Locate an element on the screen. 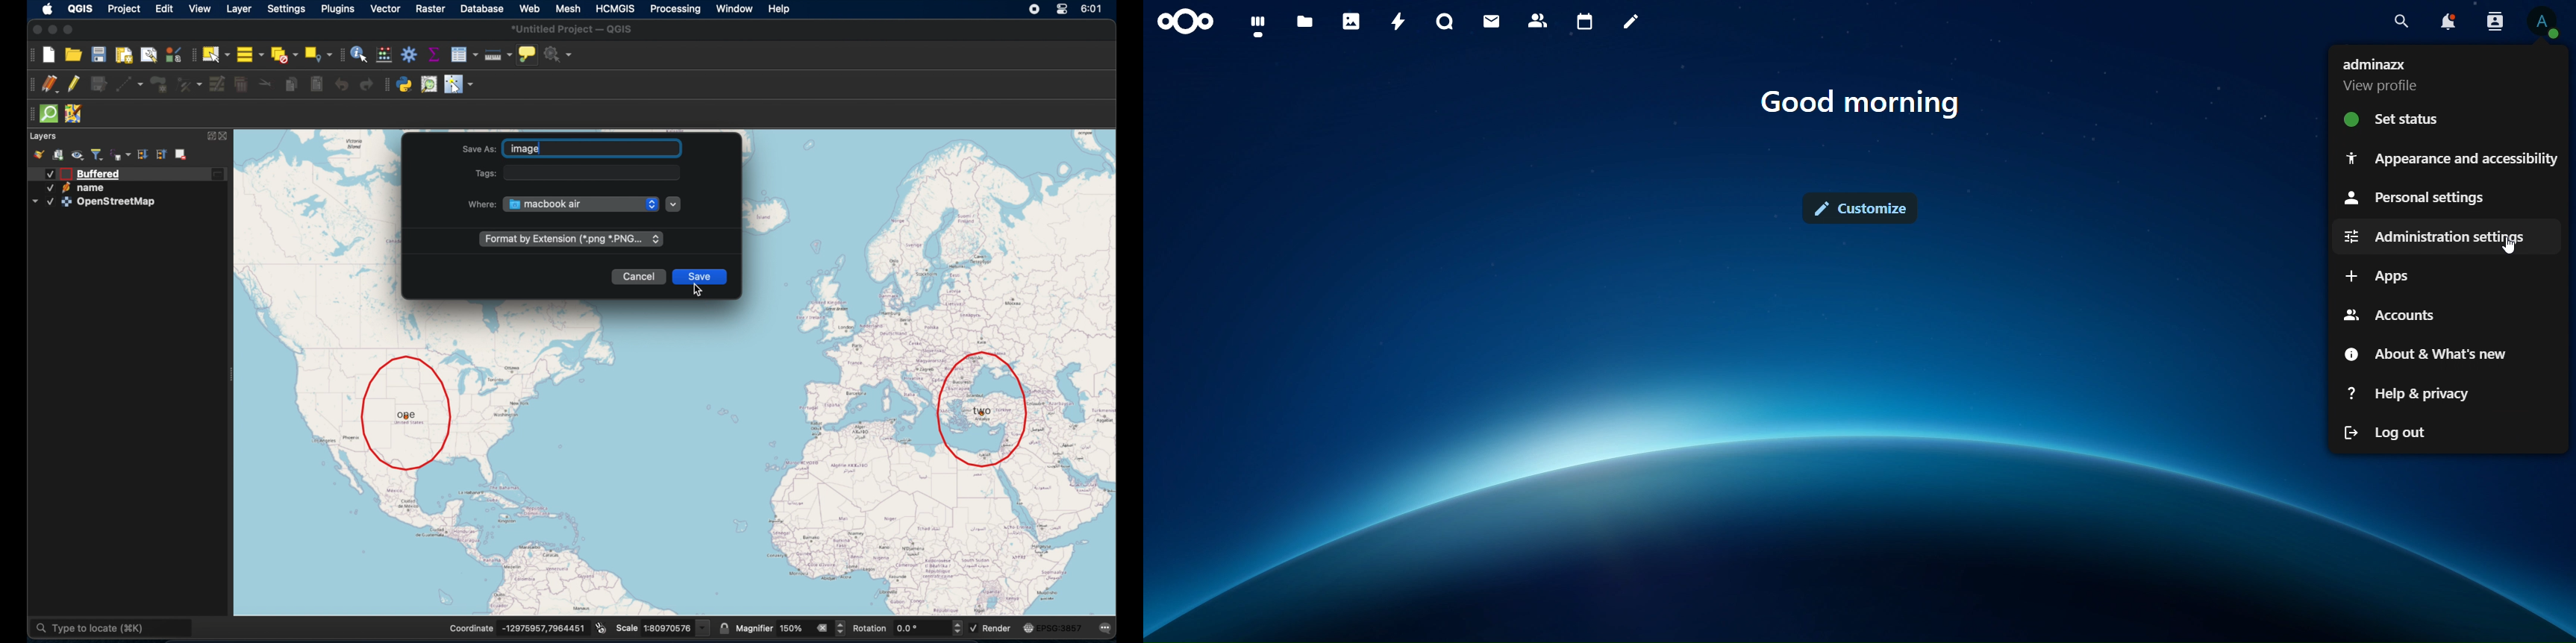 The height and width of the screenshot is (644, 2576). magnifier value is located at coordinates (792, 628).